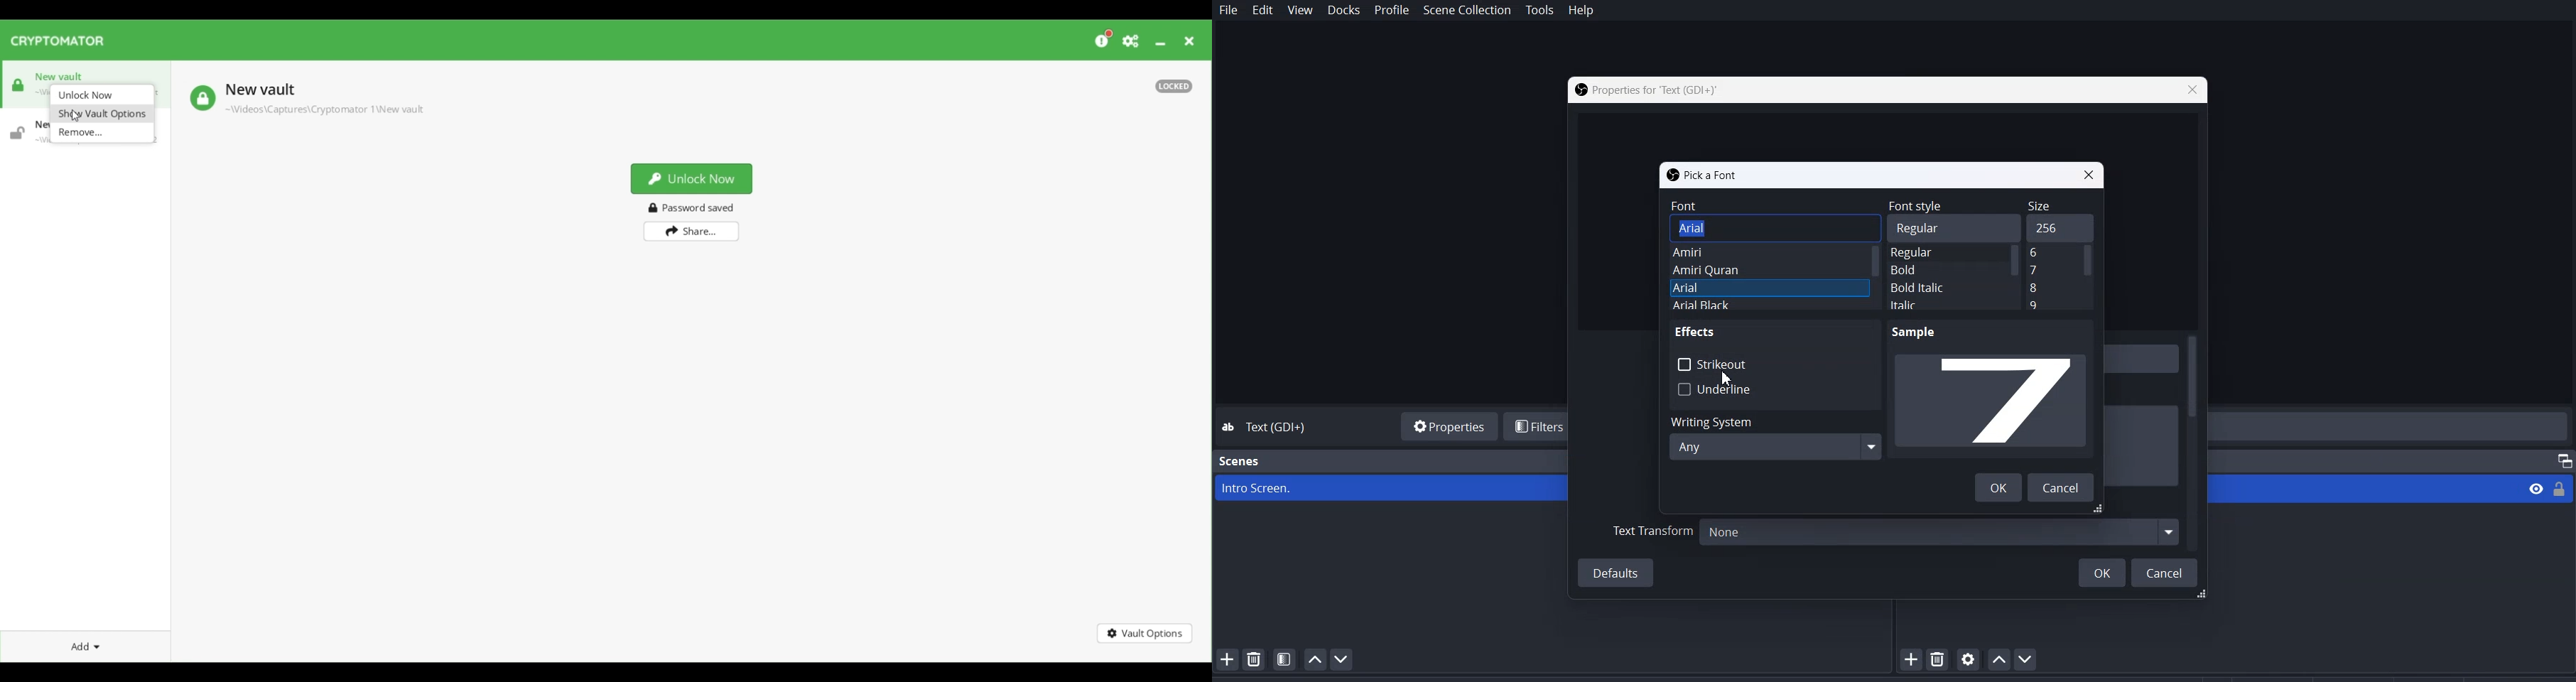 The image size is (2576, 700). I want to click on Close, so click(2190, 90).